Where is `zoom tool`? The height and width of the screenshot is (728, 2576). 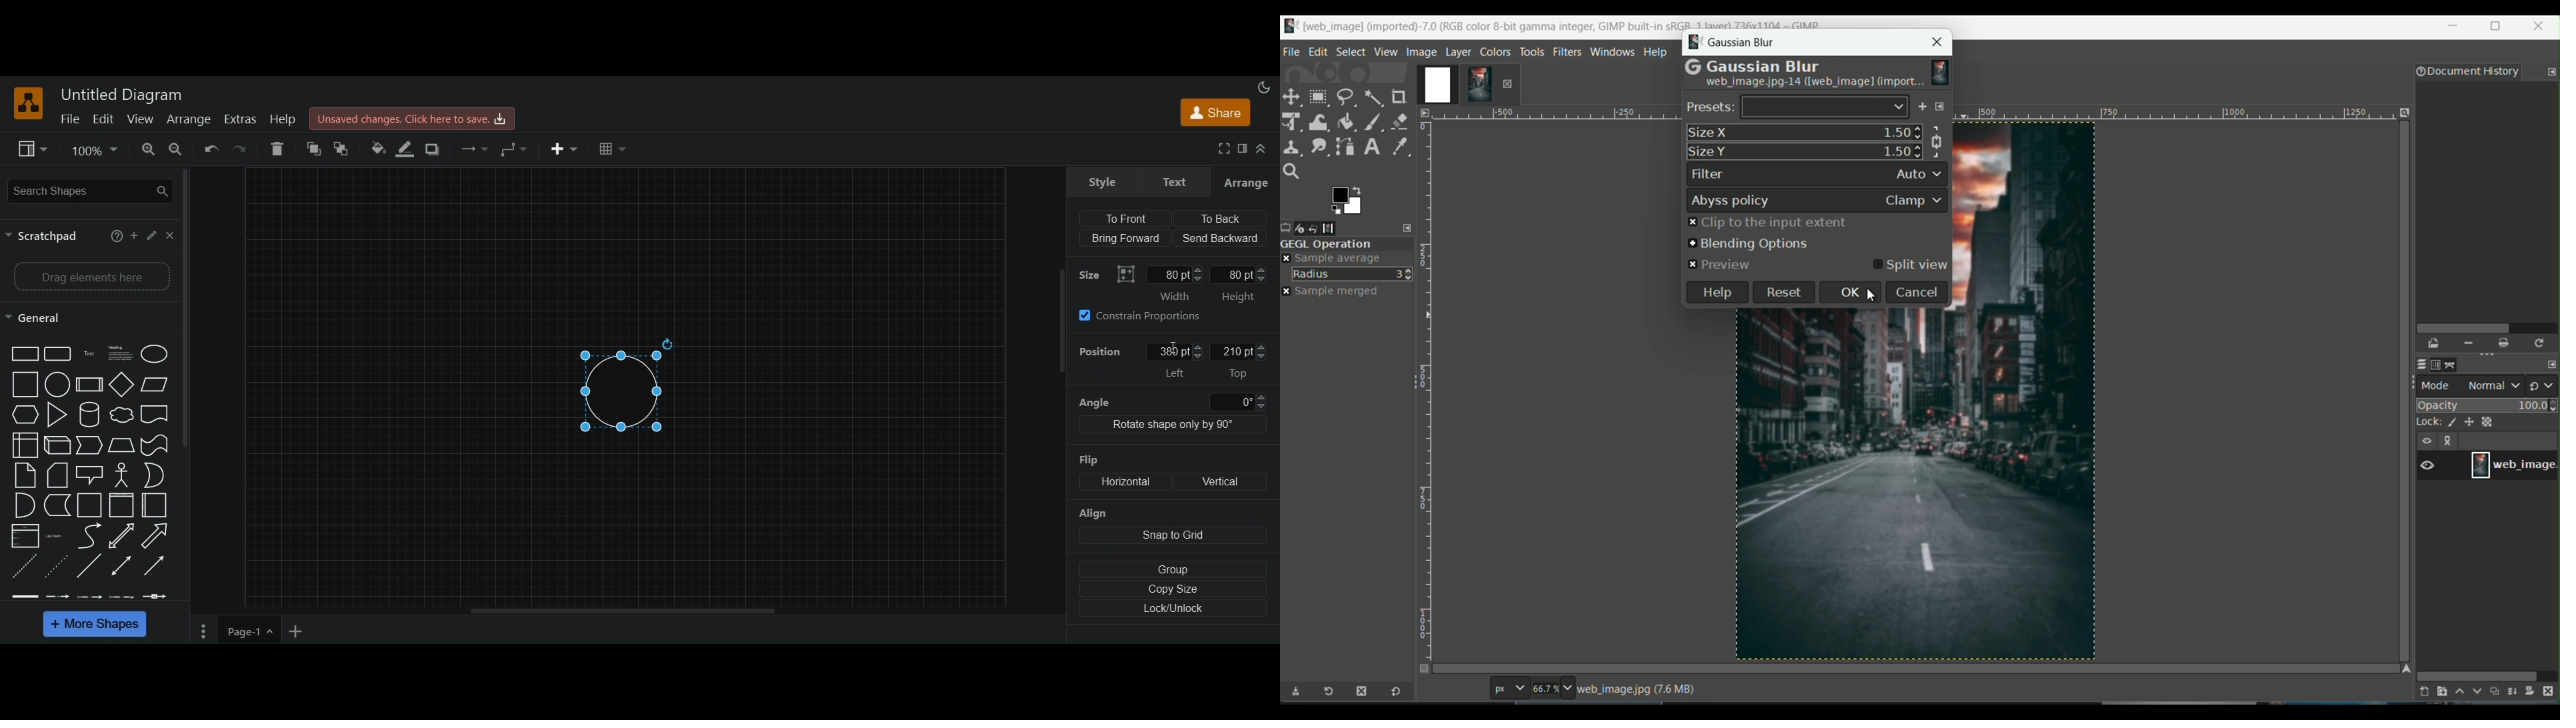 zoom tool is located at coordinates (1295, 172).